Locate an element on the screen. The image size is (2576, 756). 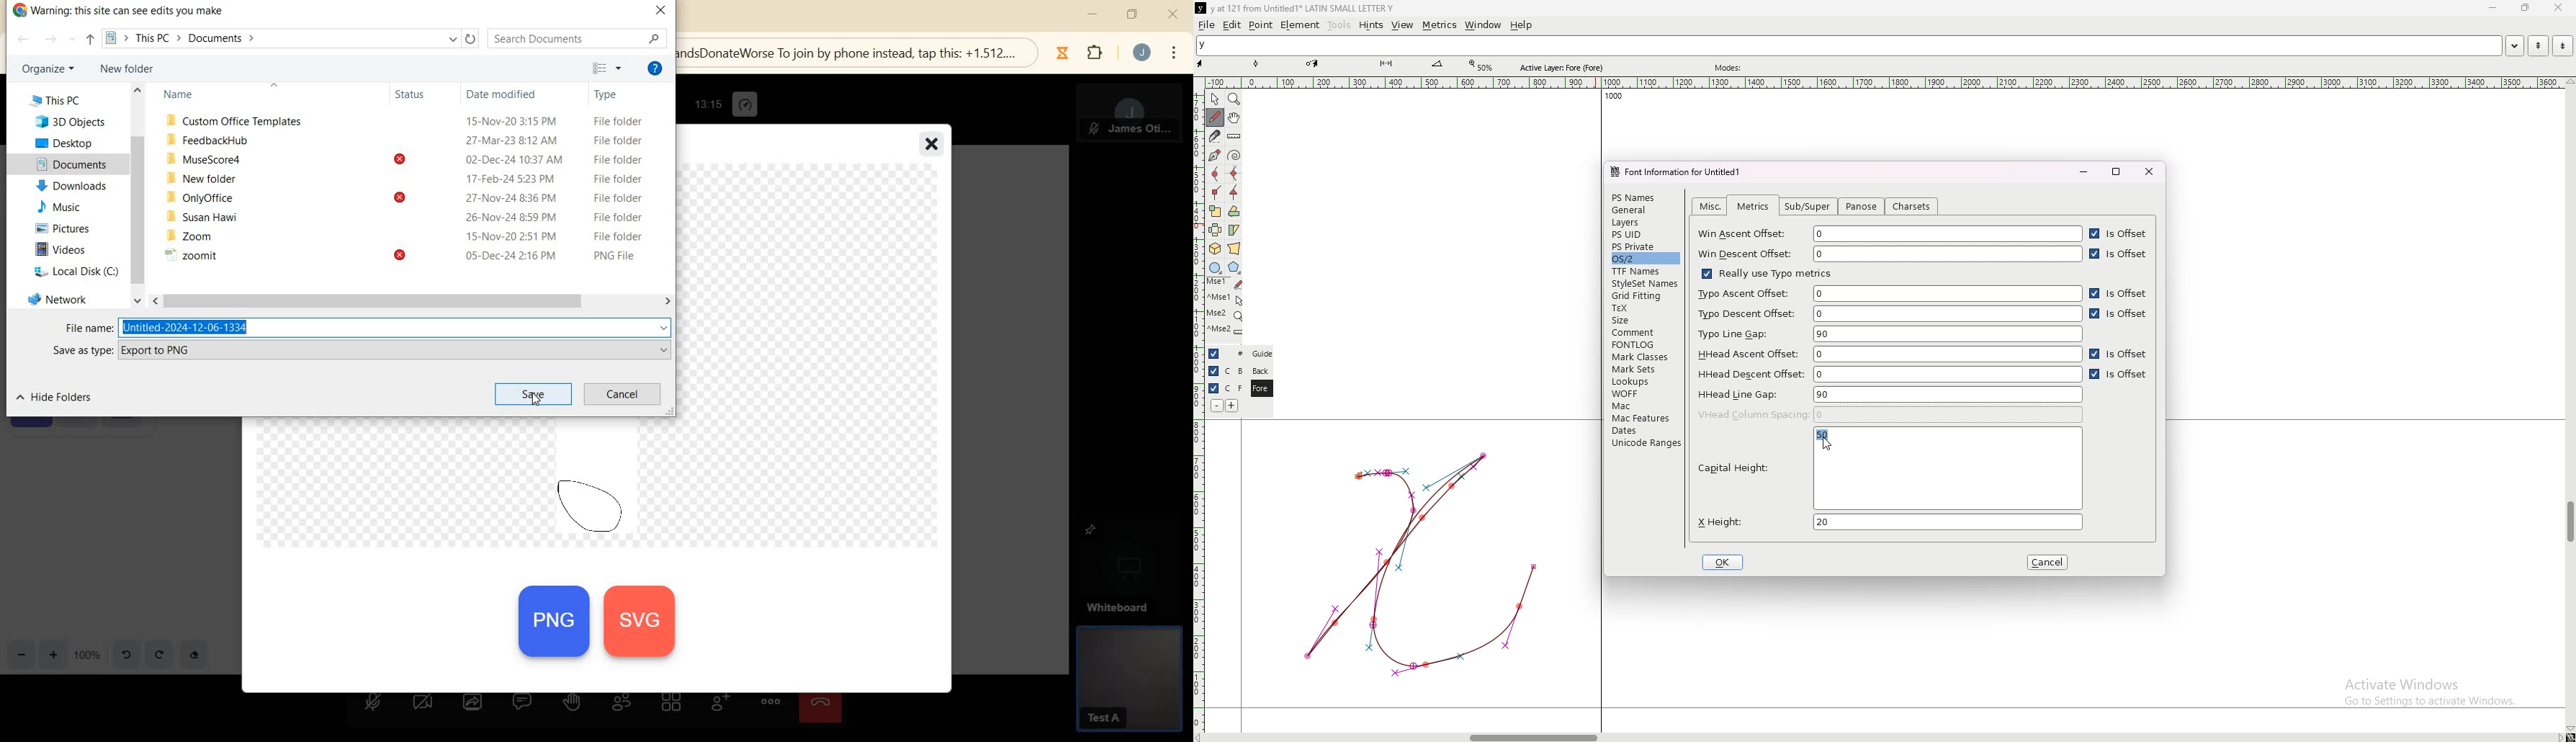
This PC is located at coordinates (59, 103).